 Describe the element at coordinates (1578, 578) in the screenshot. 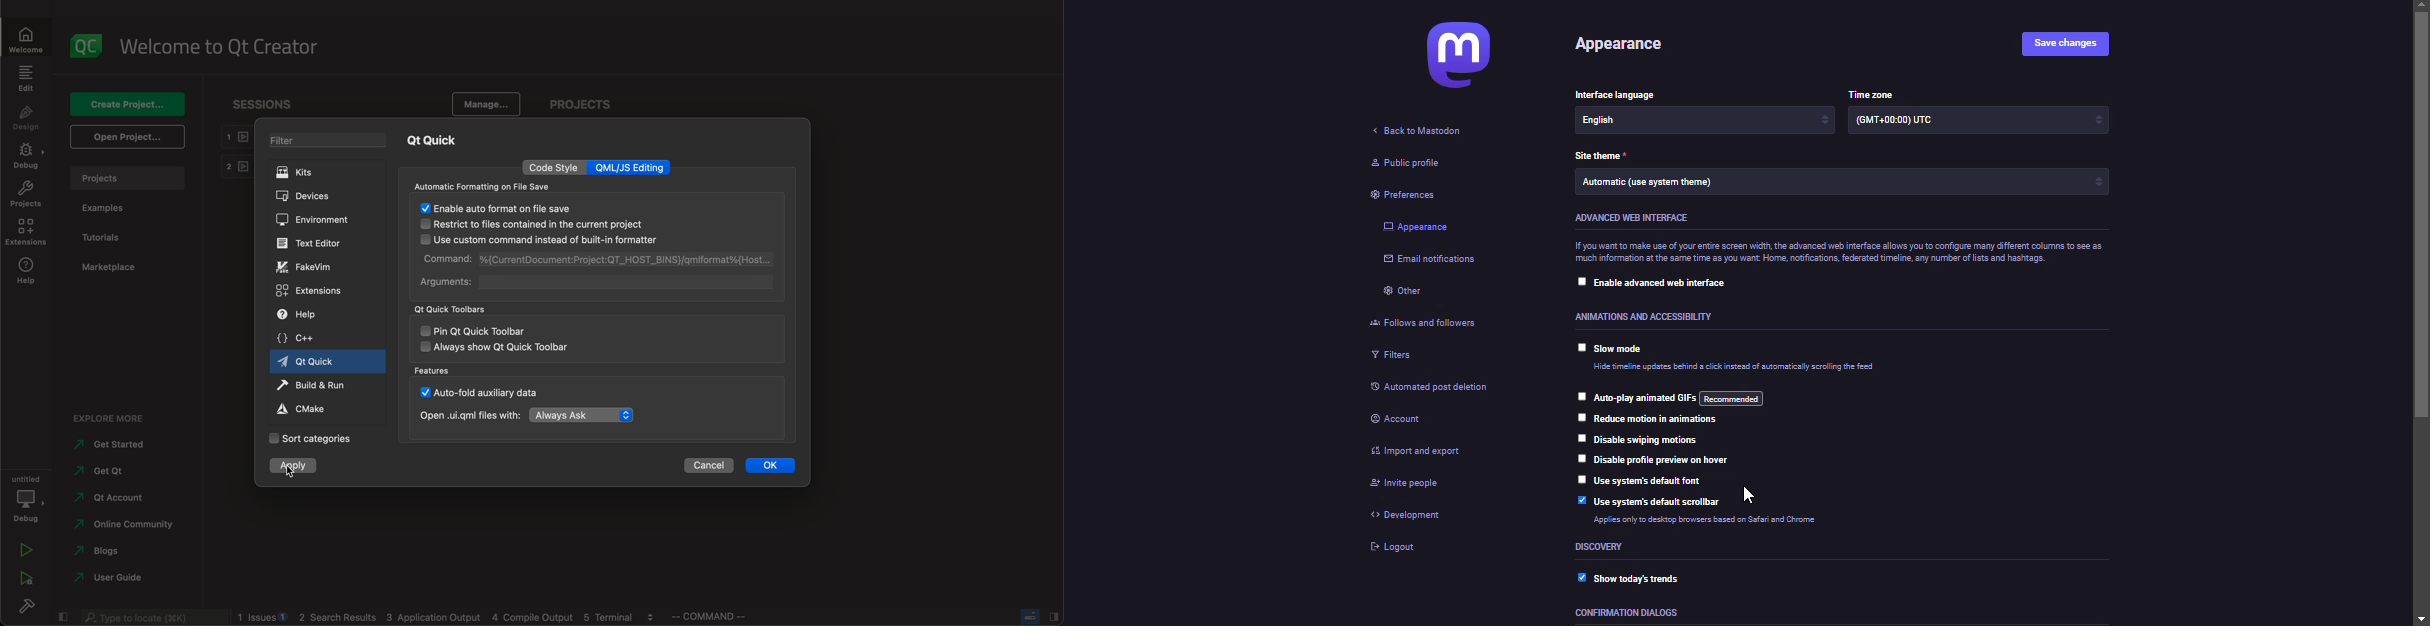

I see `enabled` at that location.